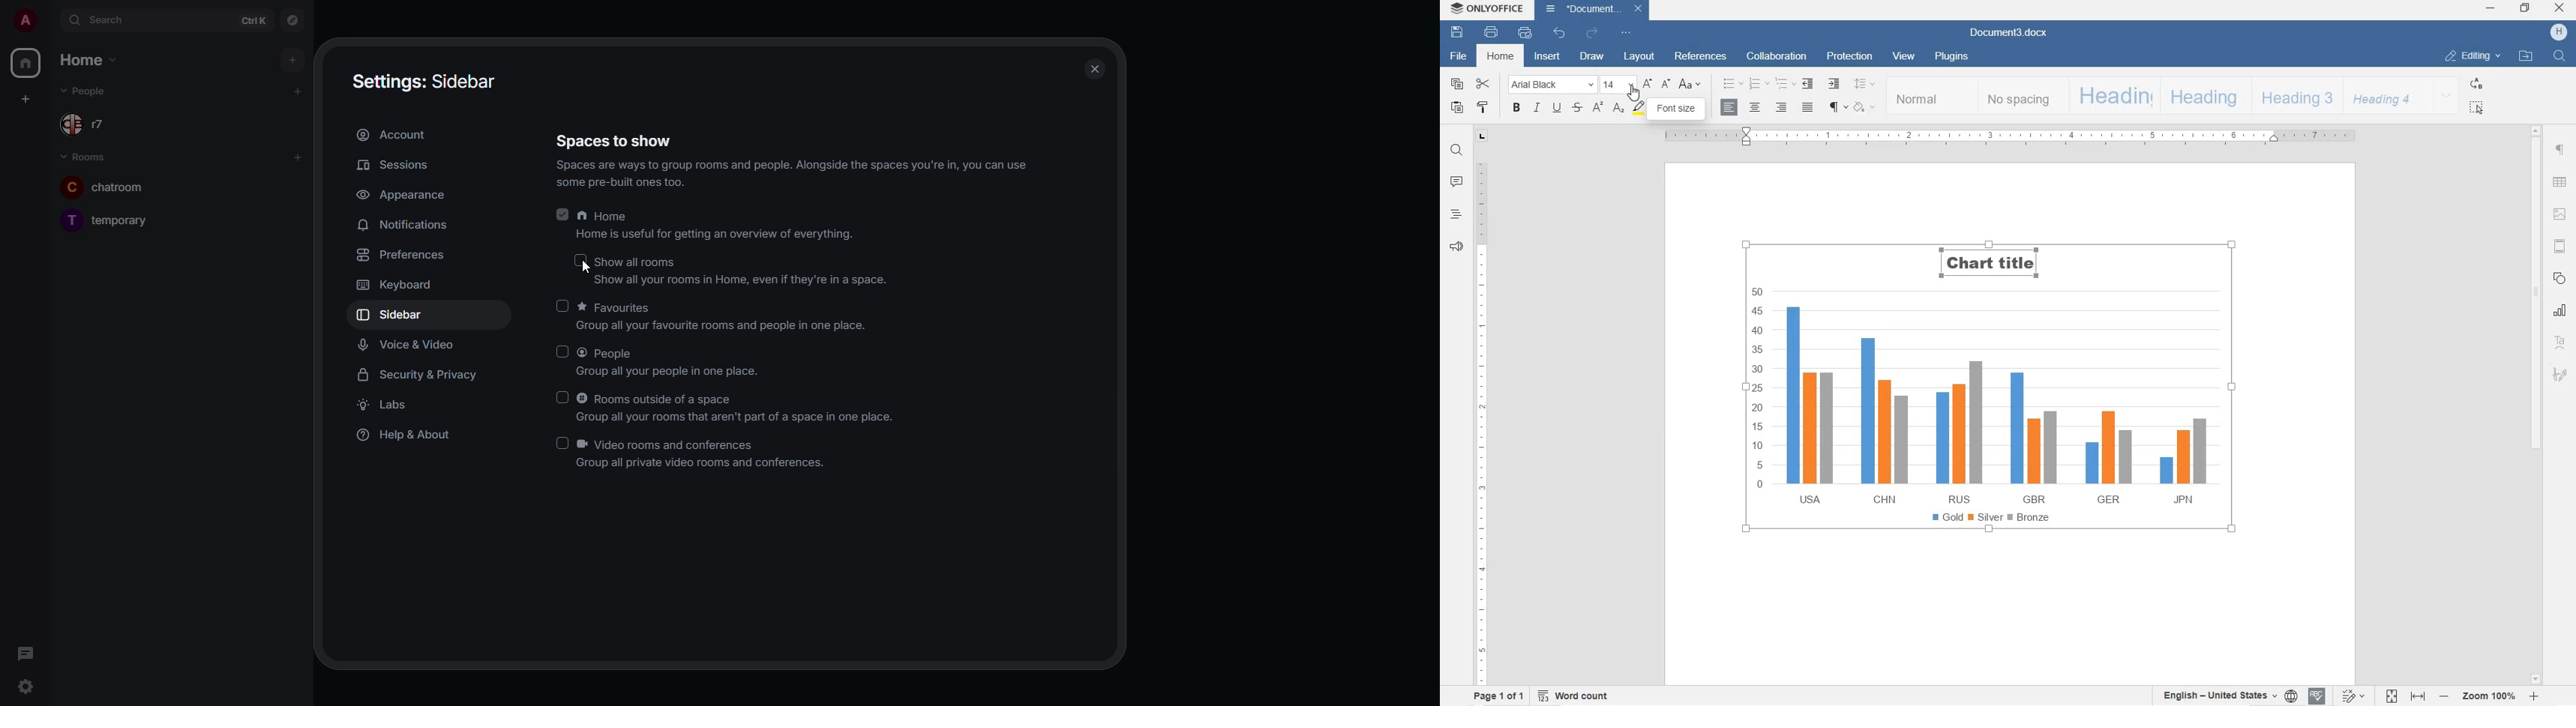 This screenshot has width=2576, height=728. What do you see at coordinates (292, 19) in the screenshot?
I see `navigator` at bounding box center [292, 19].